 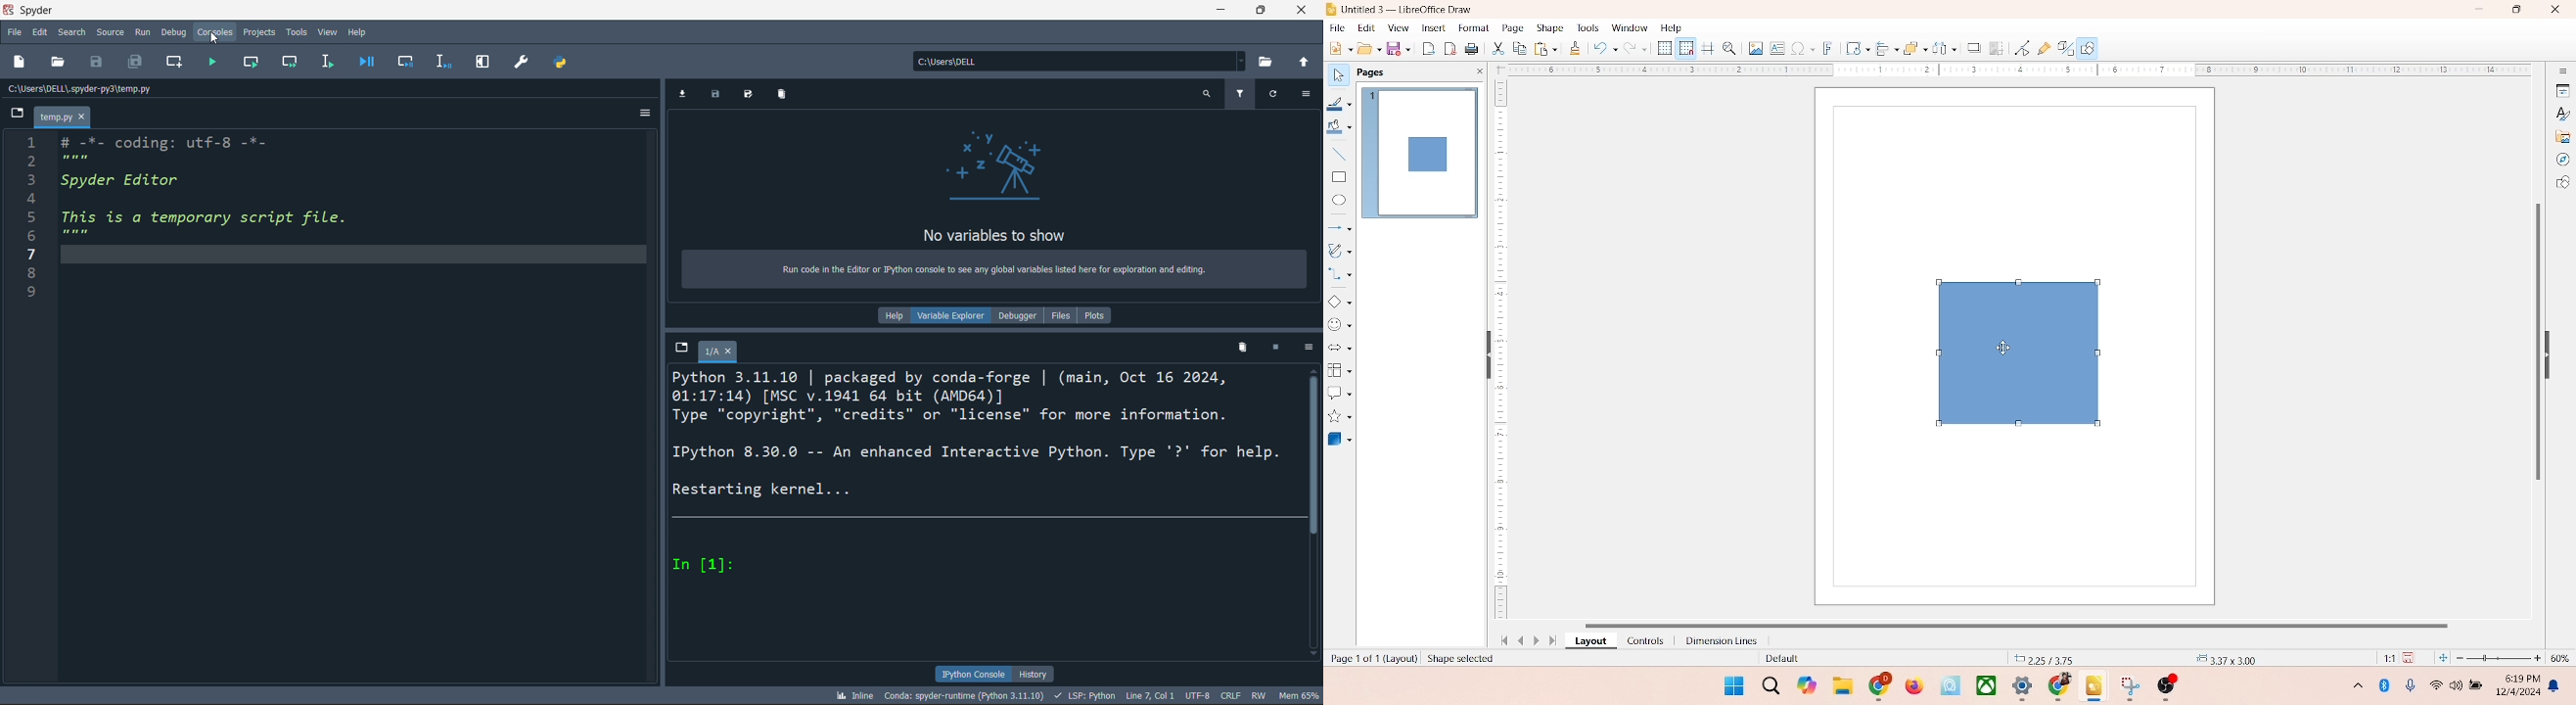 What do you see at coordinates (1061, 314) in the screenshot?
I see `files` at bounding box center [1061, 314].